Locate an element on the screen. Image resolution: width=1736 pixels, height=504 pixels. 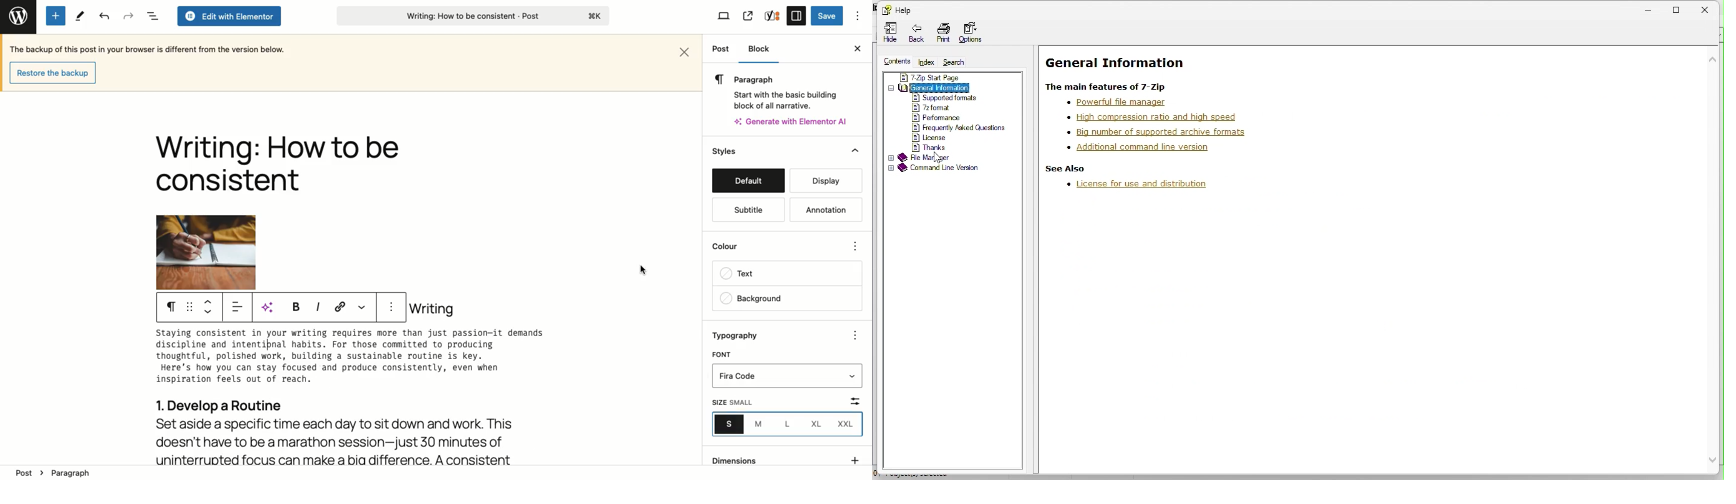
Body is located at coordinates (364, 428).